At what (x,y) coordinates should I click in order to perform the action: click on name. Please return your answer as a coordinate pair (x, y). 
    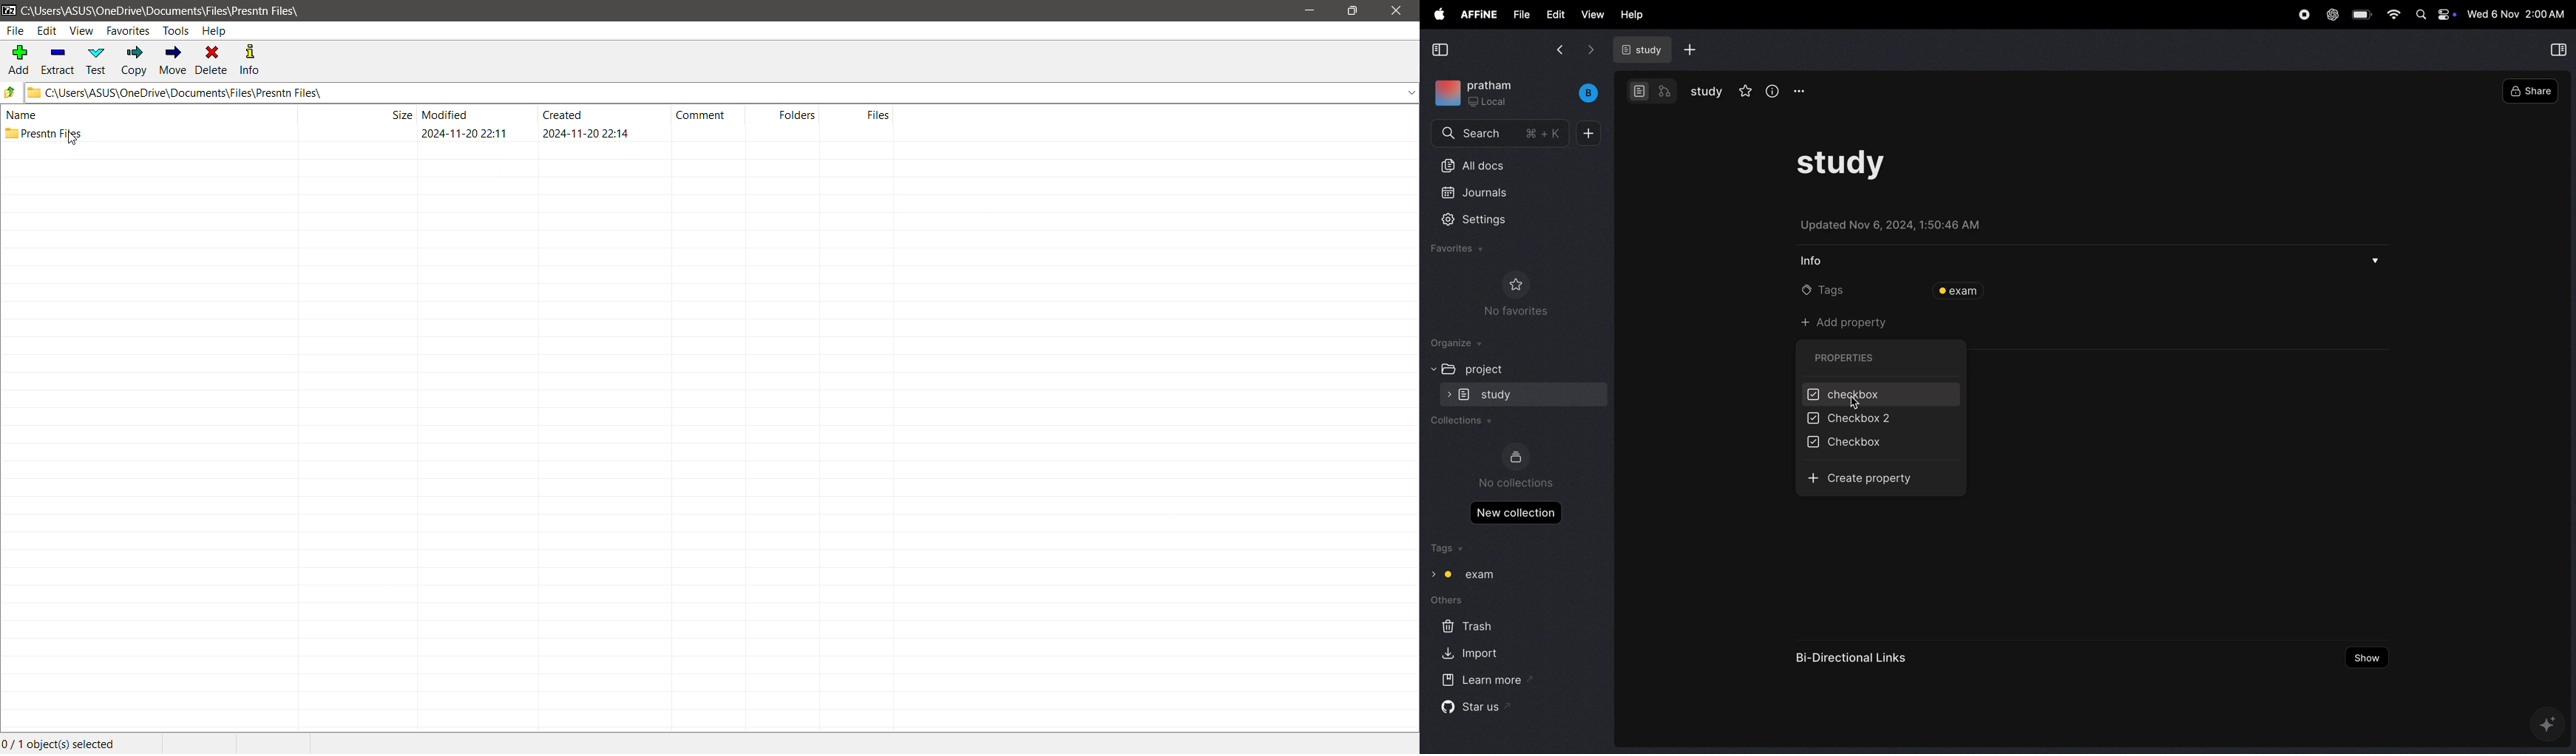
    Looking at the image, I should click on (22, 115).